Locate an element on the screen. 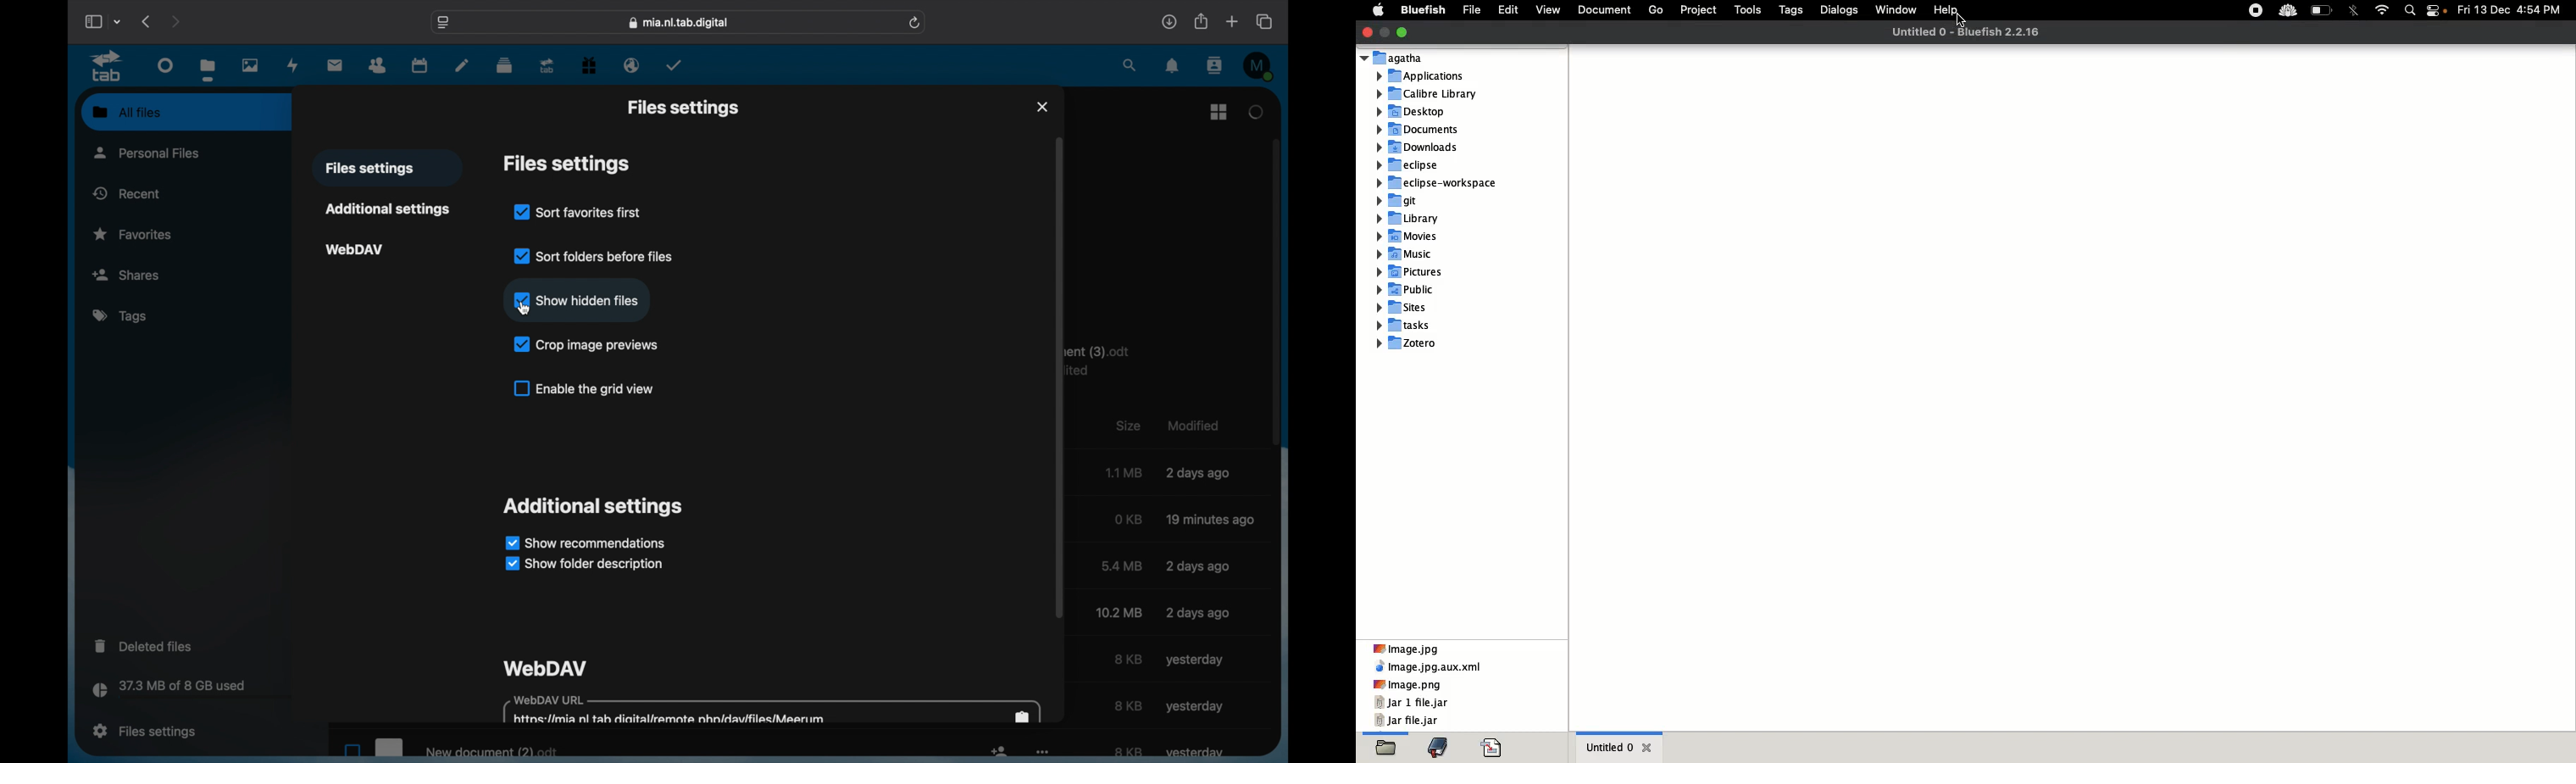  files settings is located at coordinates (565, 164).